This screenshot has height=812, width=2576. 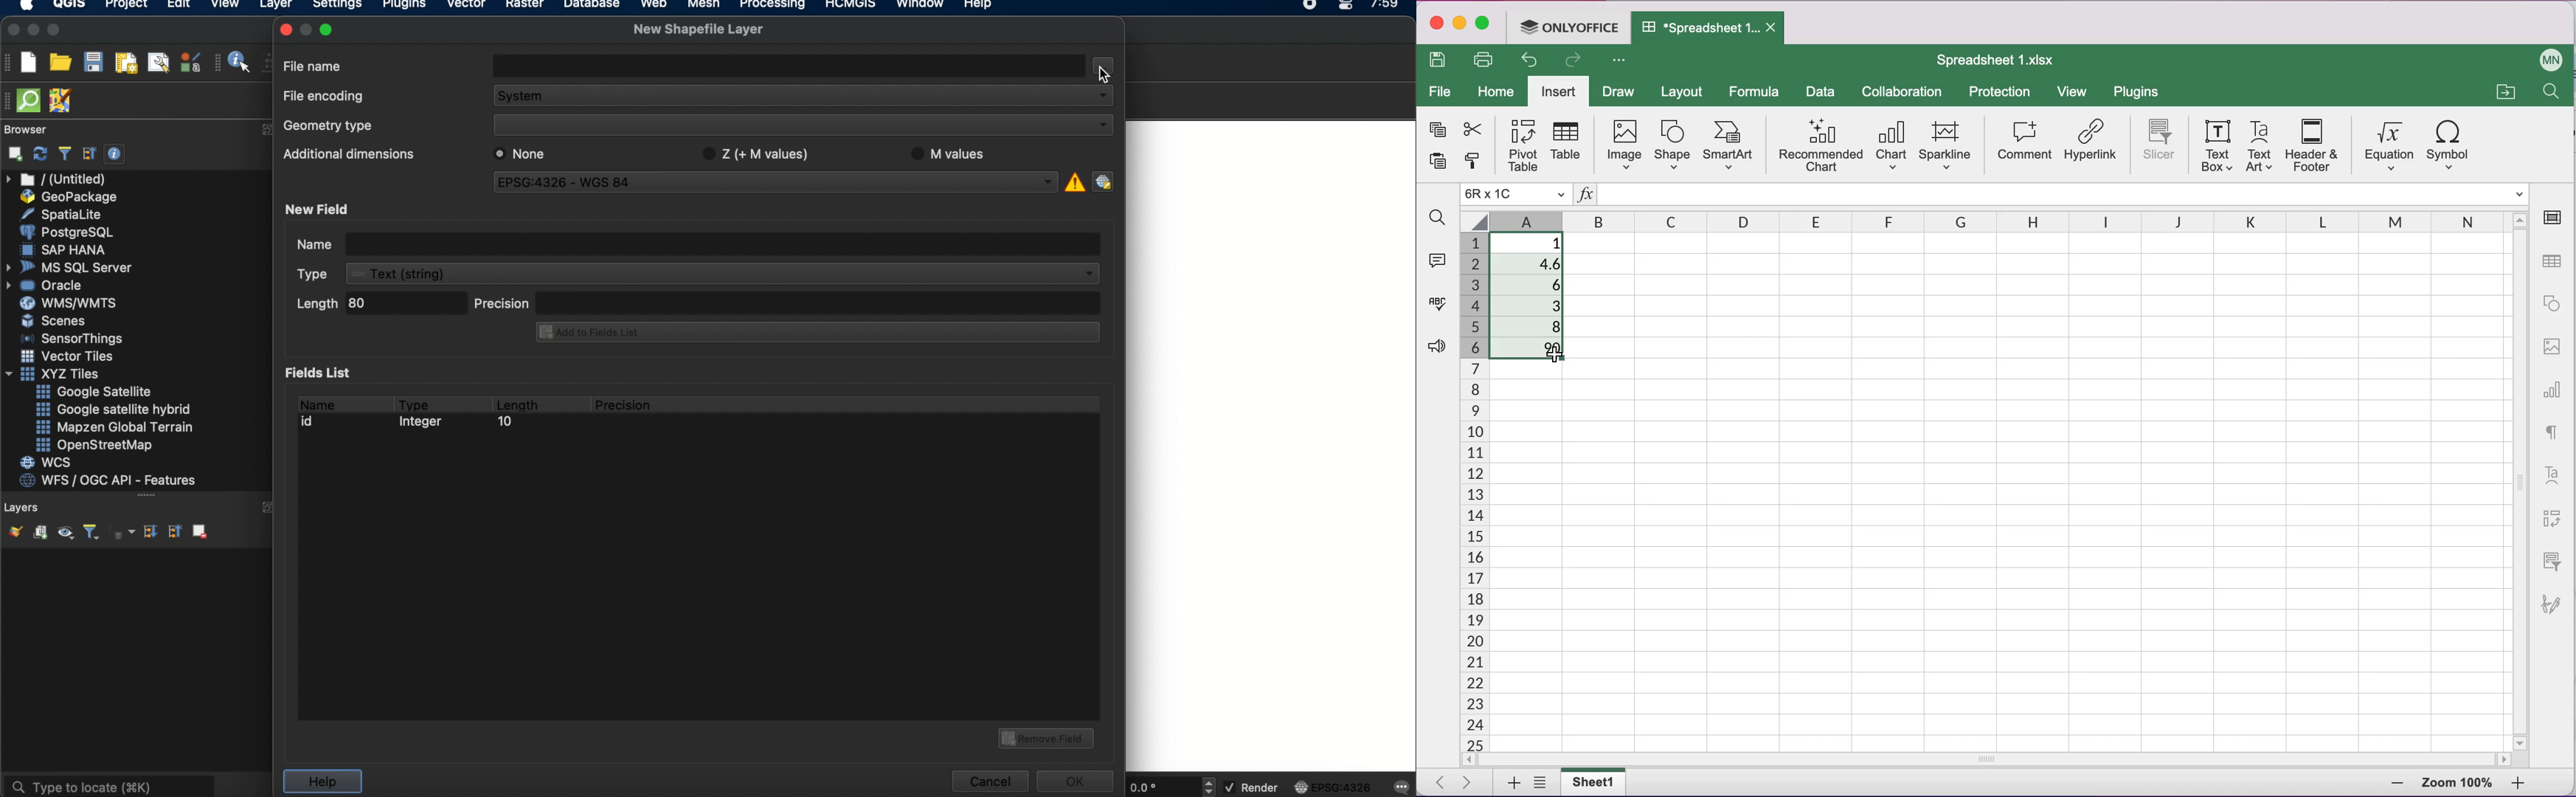 What do you see at coordinates (1484, 61) in the screenshot?
I see `print` at bounding box center [1484, 61].